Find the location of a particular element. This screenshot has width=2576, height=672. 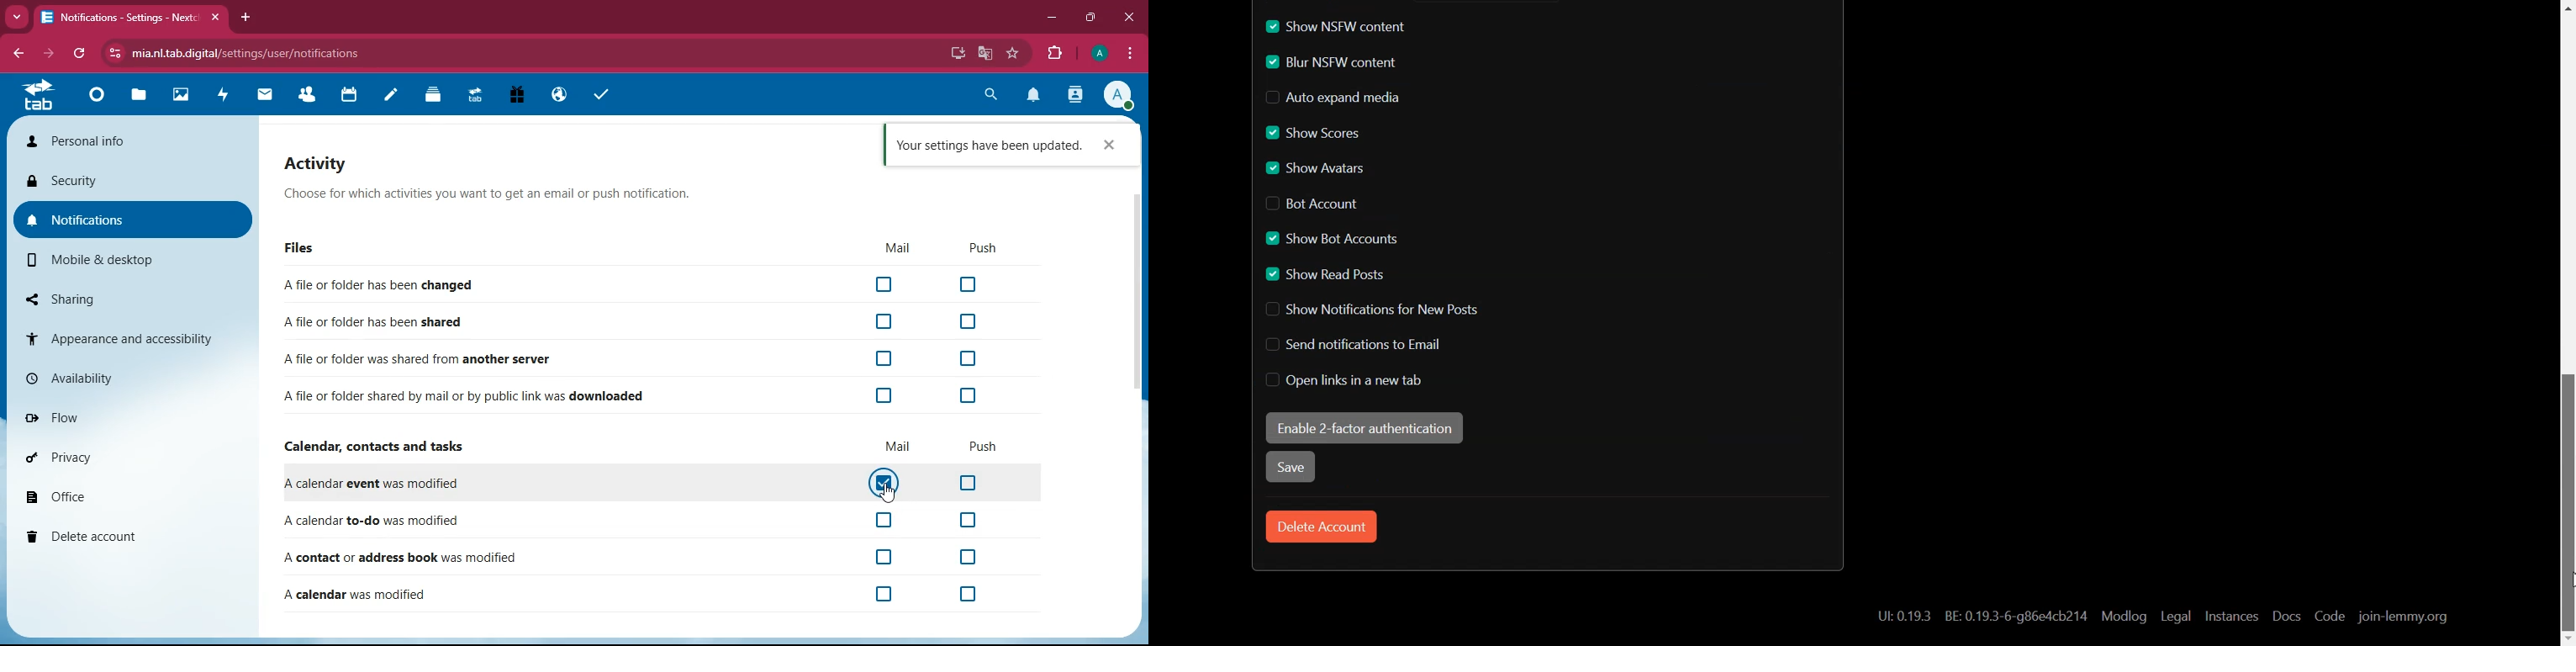

calendar is located at coordinates (352, 96).